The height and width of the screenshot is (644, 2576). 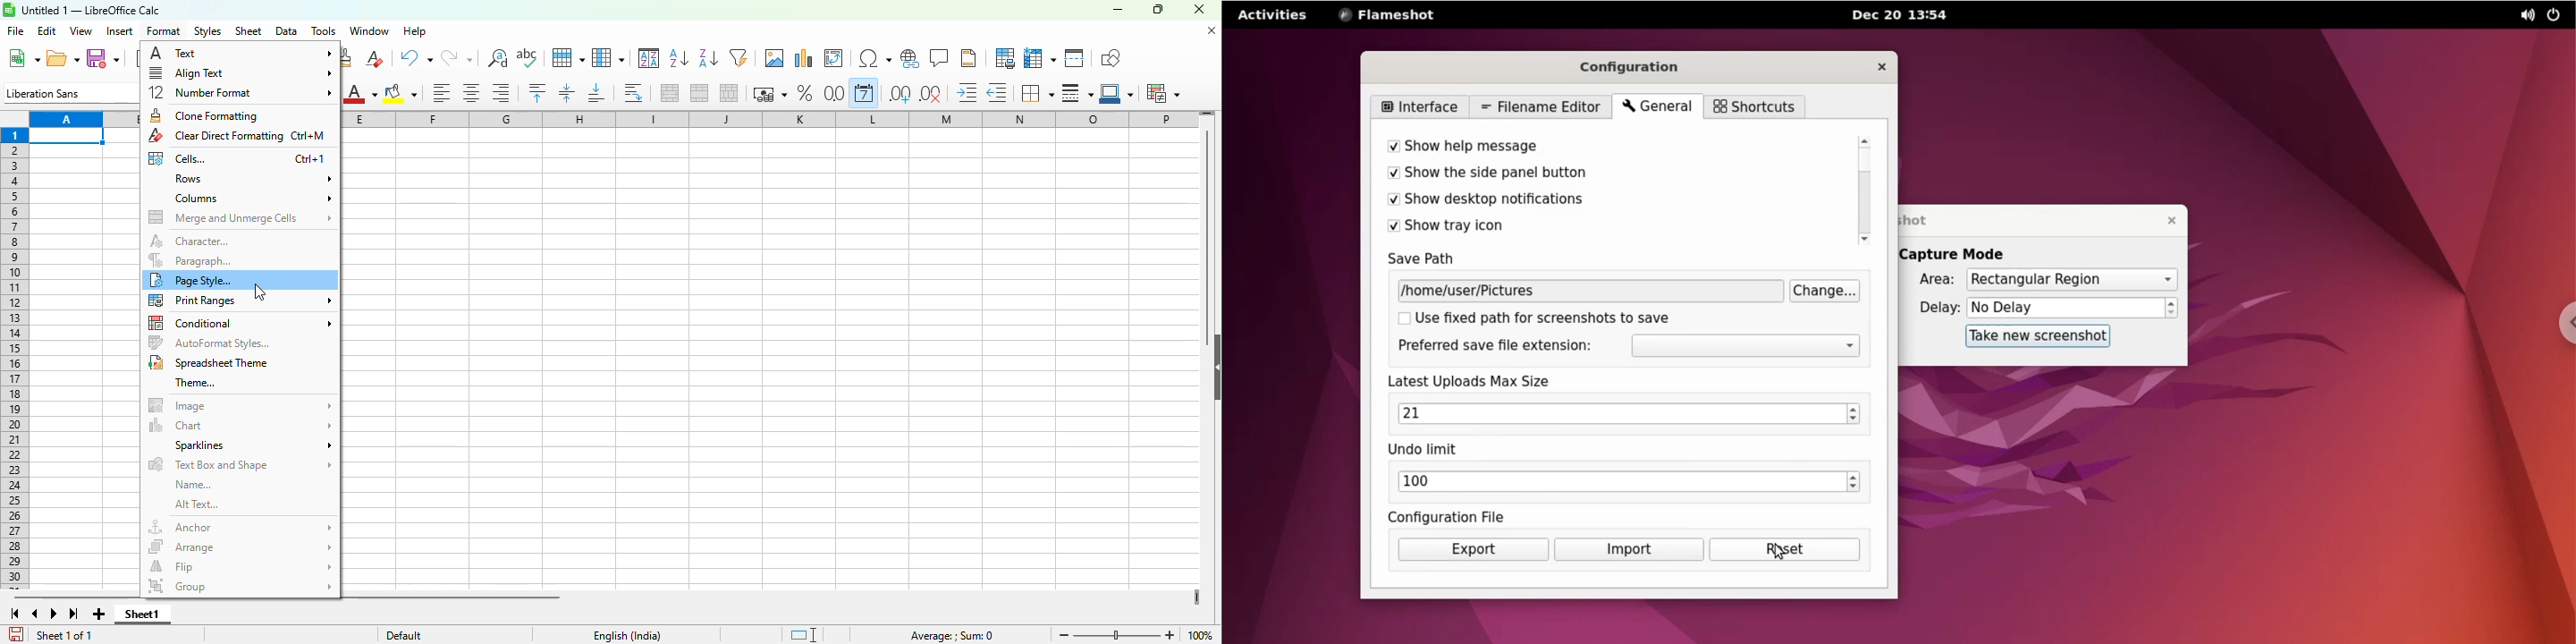 What do you see at coordinates (208, 31) in the screenshot?
I see `styles` at bounding box center [208, 31].